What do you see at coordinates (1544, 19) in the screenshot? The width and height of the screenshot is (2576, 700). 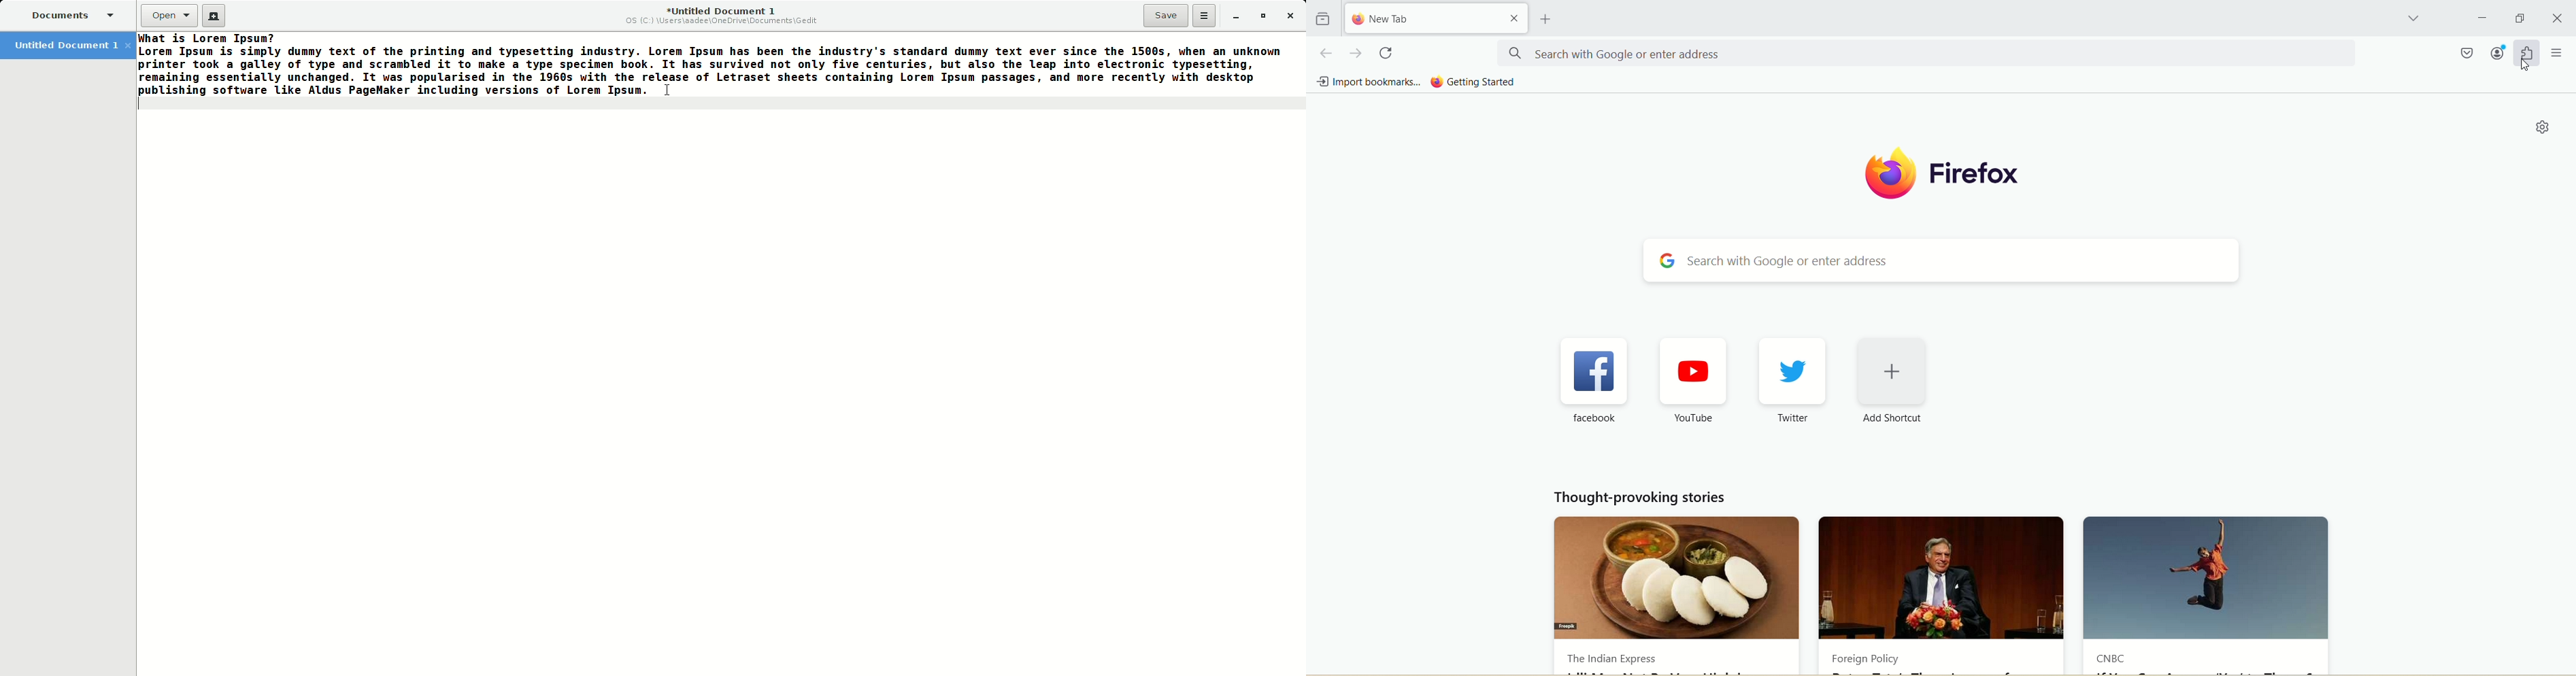 I see `Add Page` at bounding box center [1544, 19].